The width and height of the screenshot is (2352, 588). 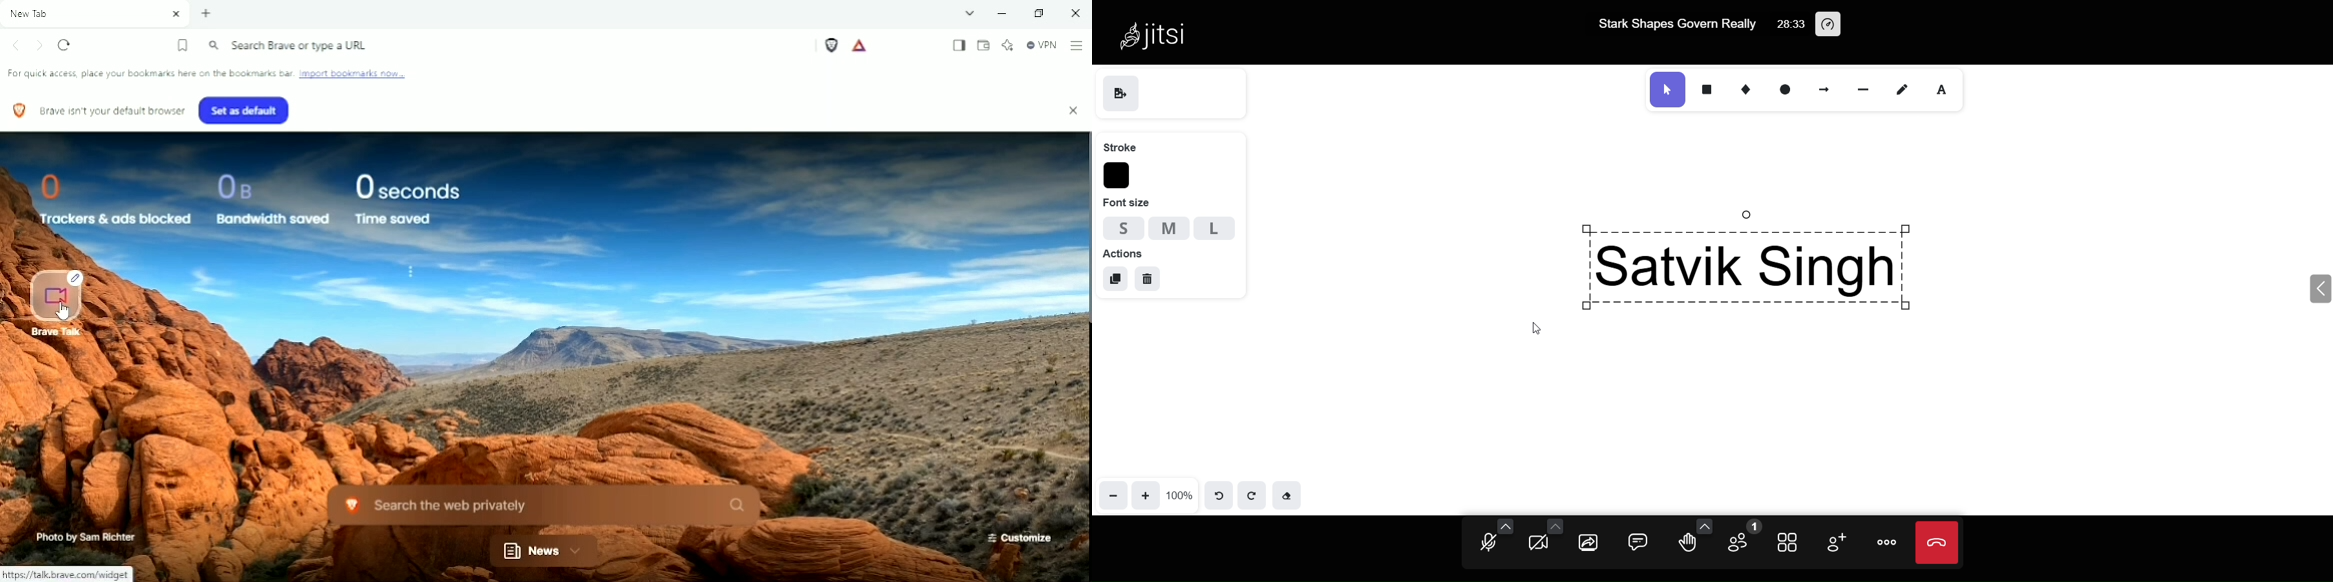 I want to click on cursor, so click(x=64, y=313).